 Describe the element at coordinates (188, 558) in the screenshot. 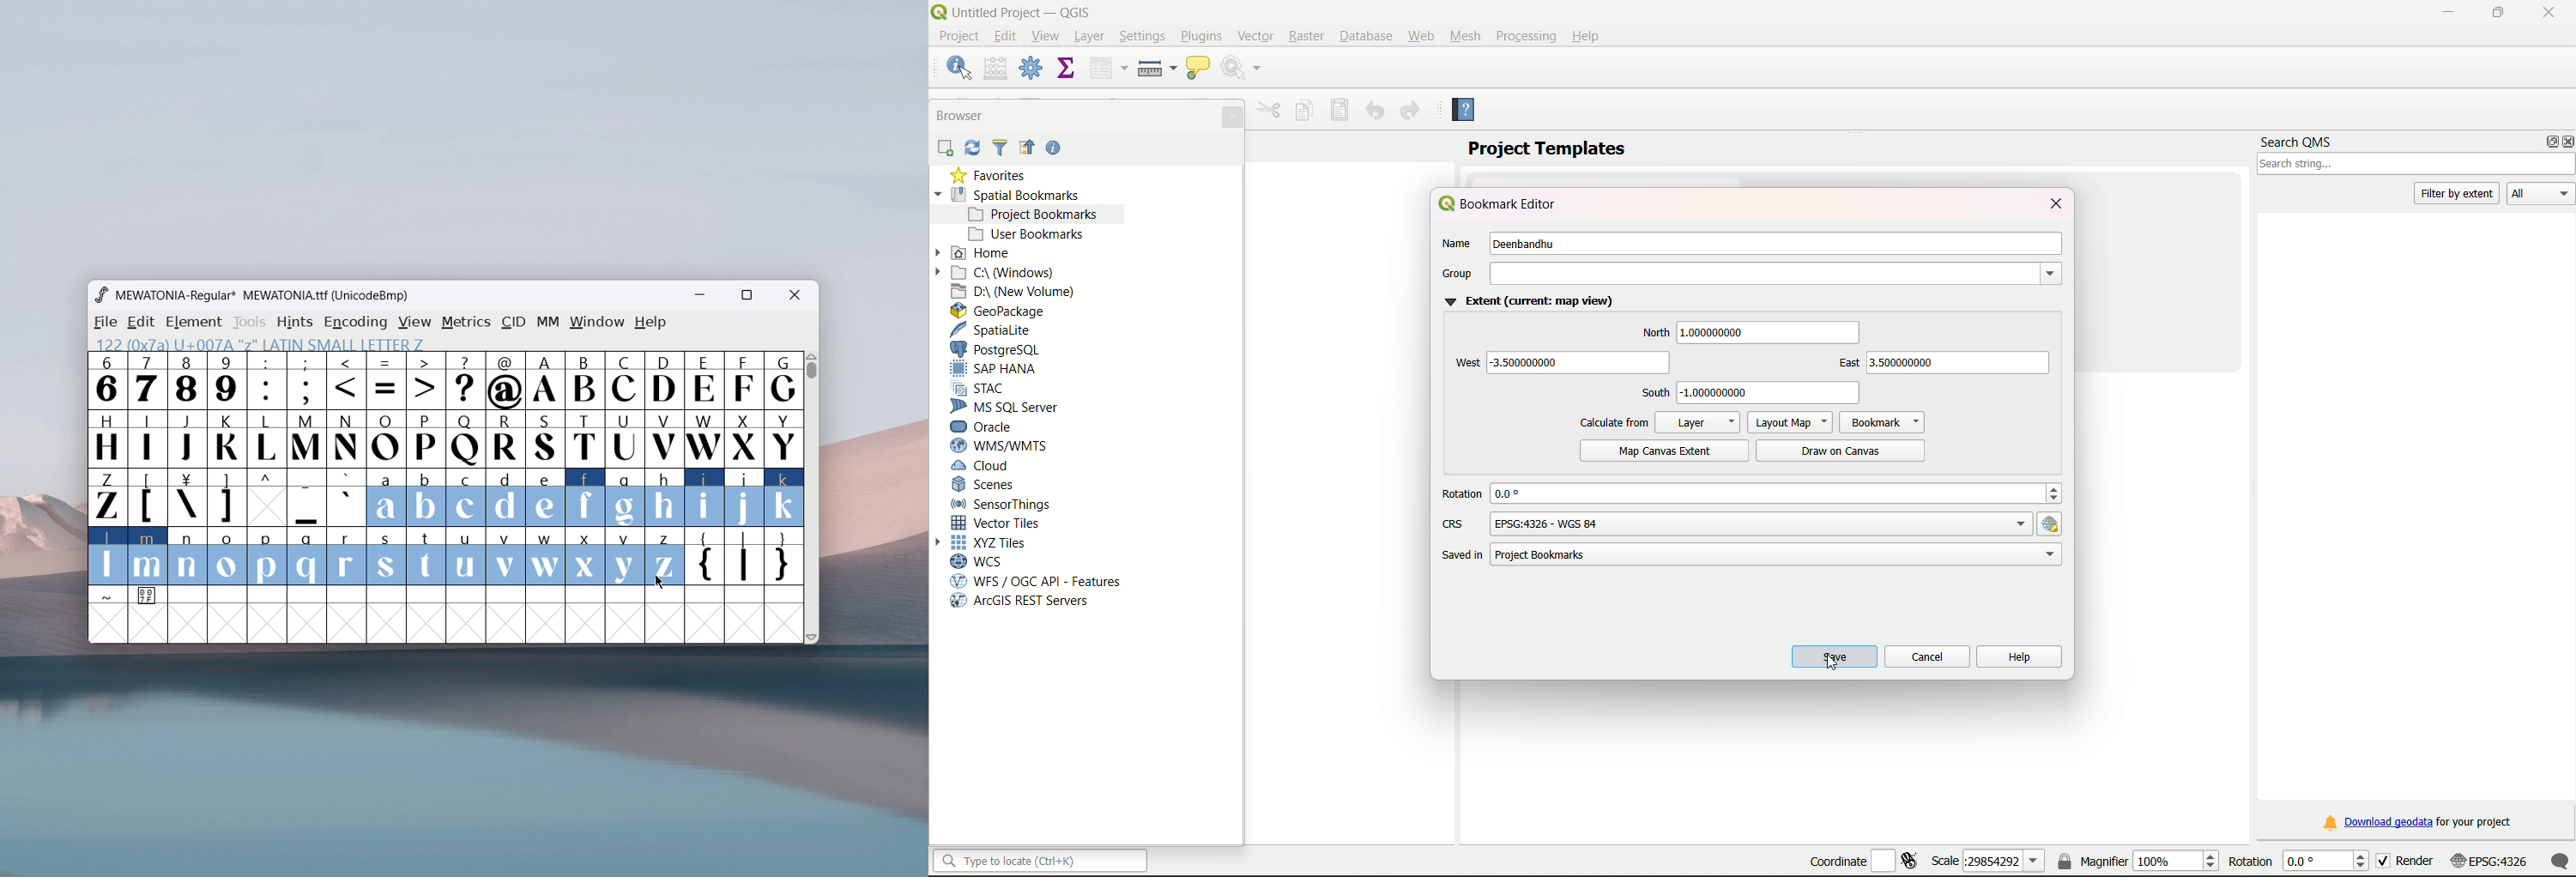

I see `n` at that location.